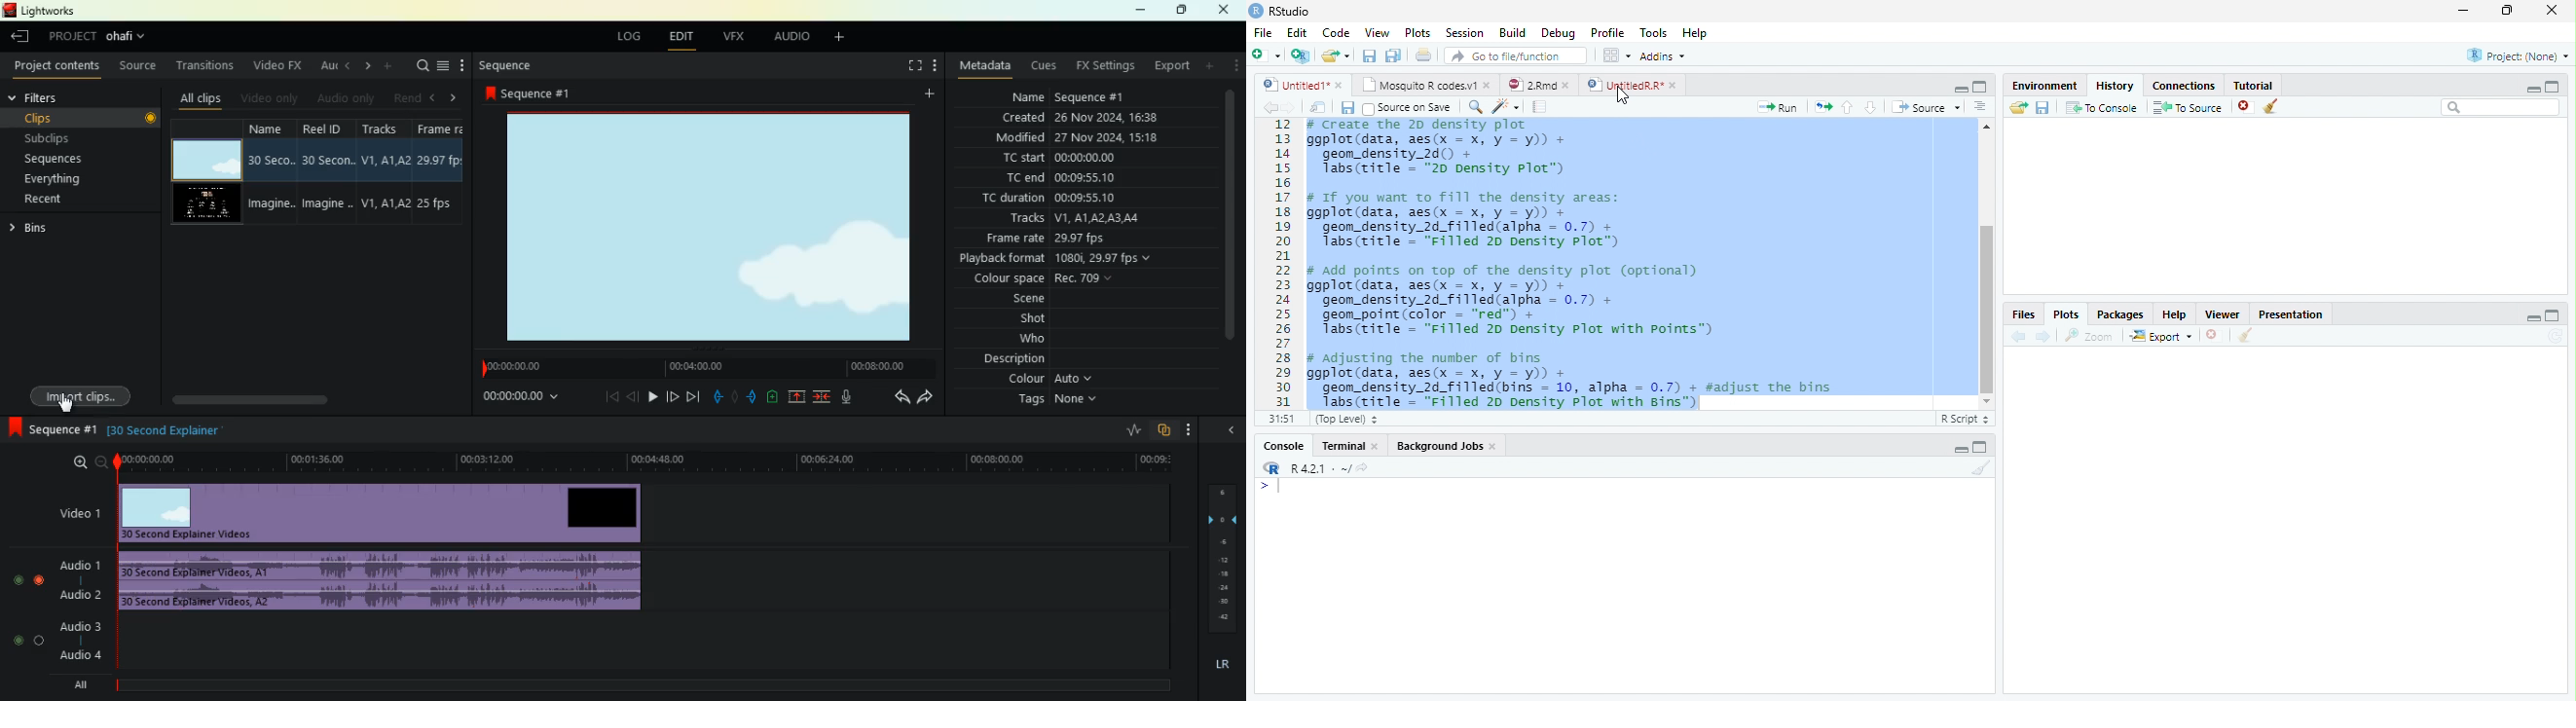 This screenshot has width=2576, height=728. I want to click on Search, so click(2501, 107).